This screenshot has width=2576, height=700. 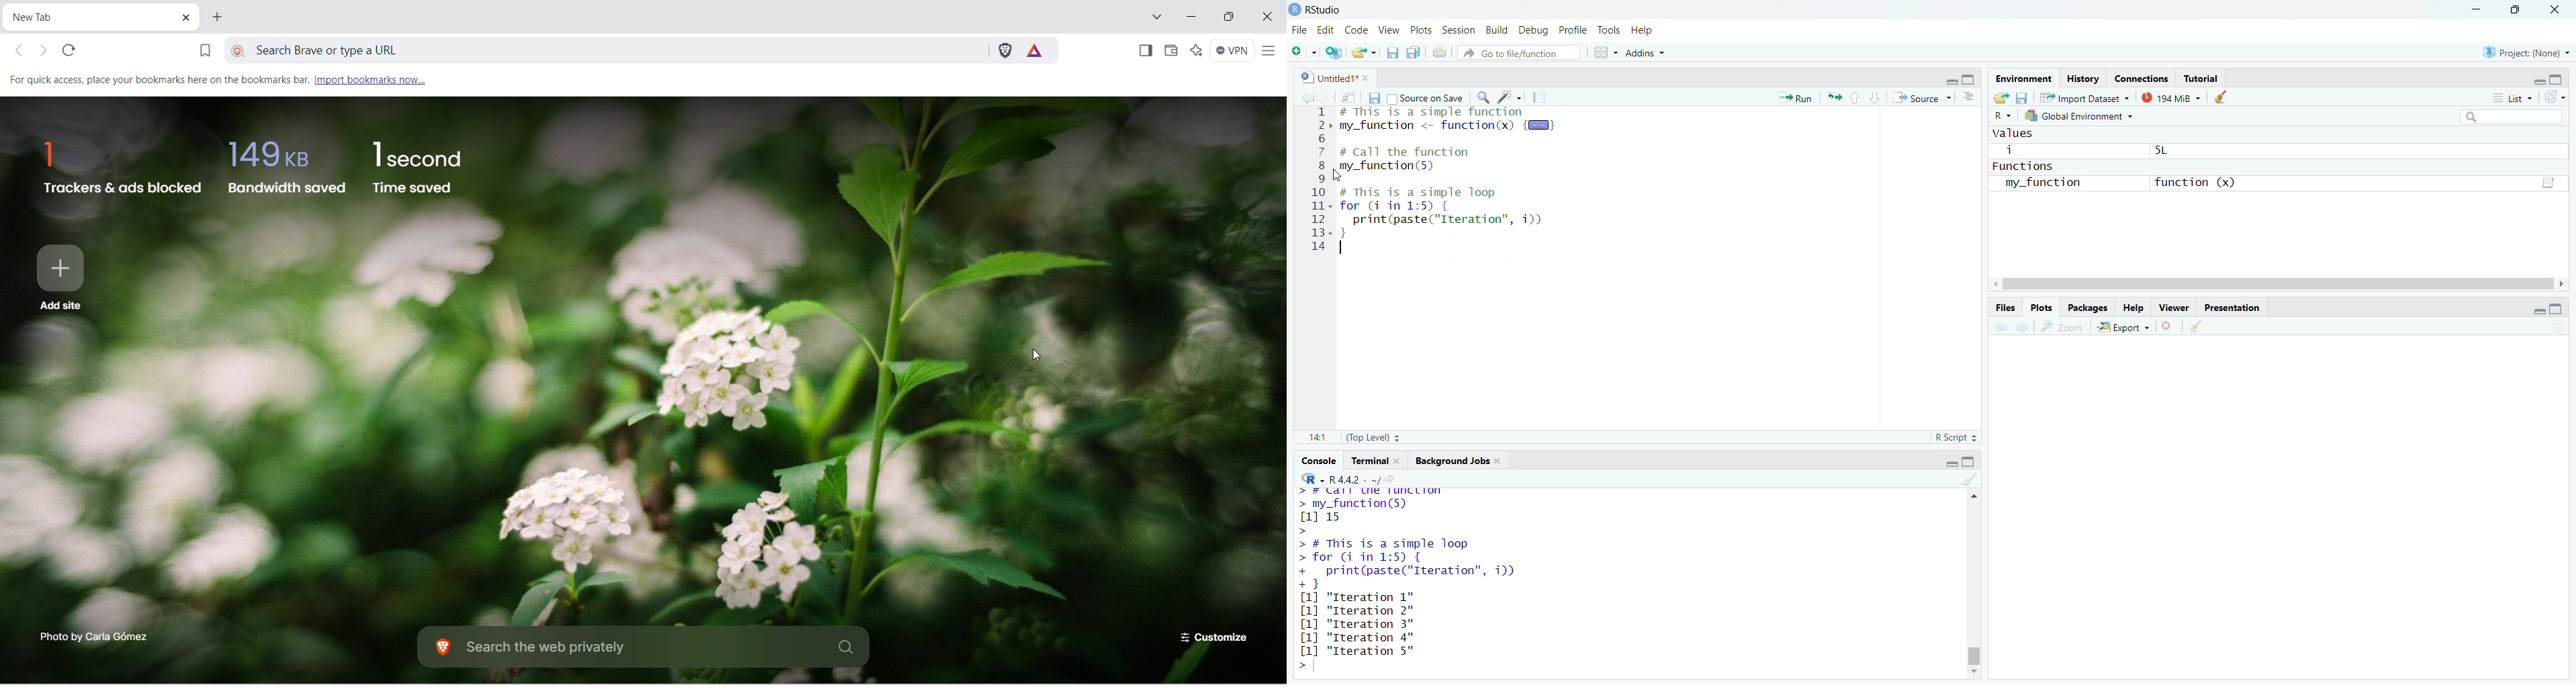 What do you see at coordinates (1317, 439) in the screenshot?
I see `14:1` at bounding box center [1317, 439].